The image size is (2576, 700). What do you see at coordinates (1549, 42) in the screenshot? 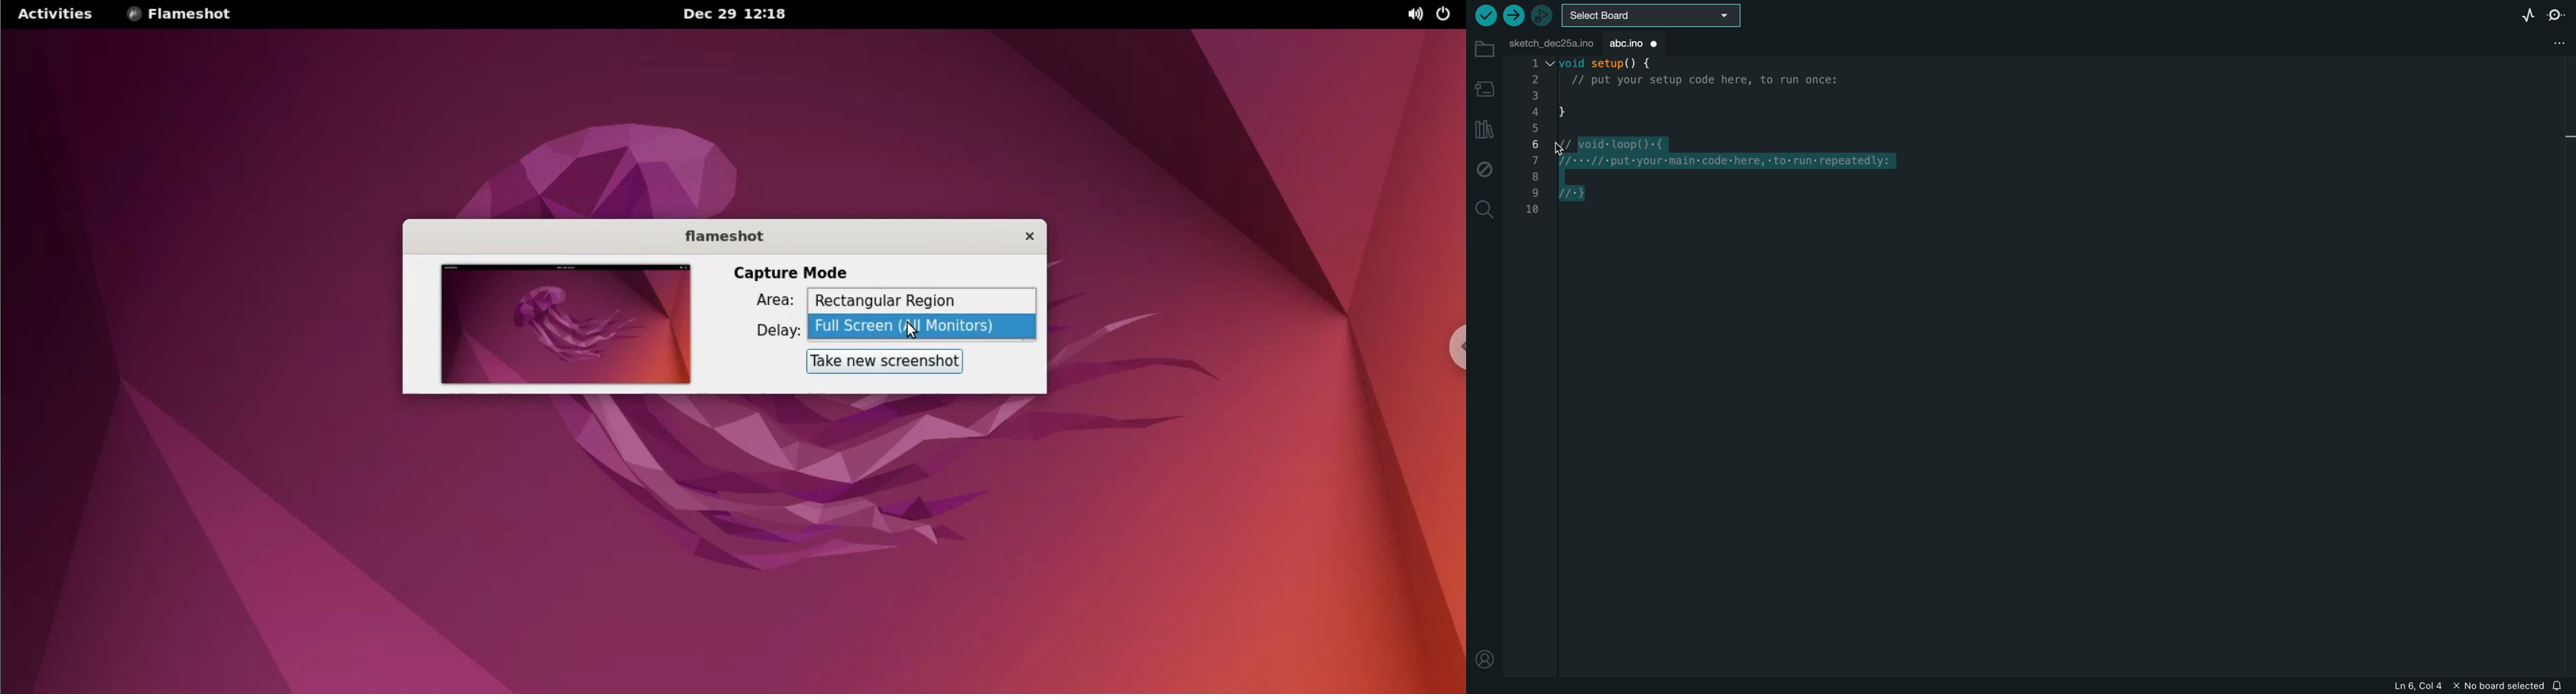
I see `file  tab ` at bounding box center [1549, 42].